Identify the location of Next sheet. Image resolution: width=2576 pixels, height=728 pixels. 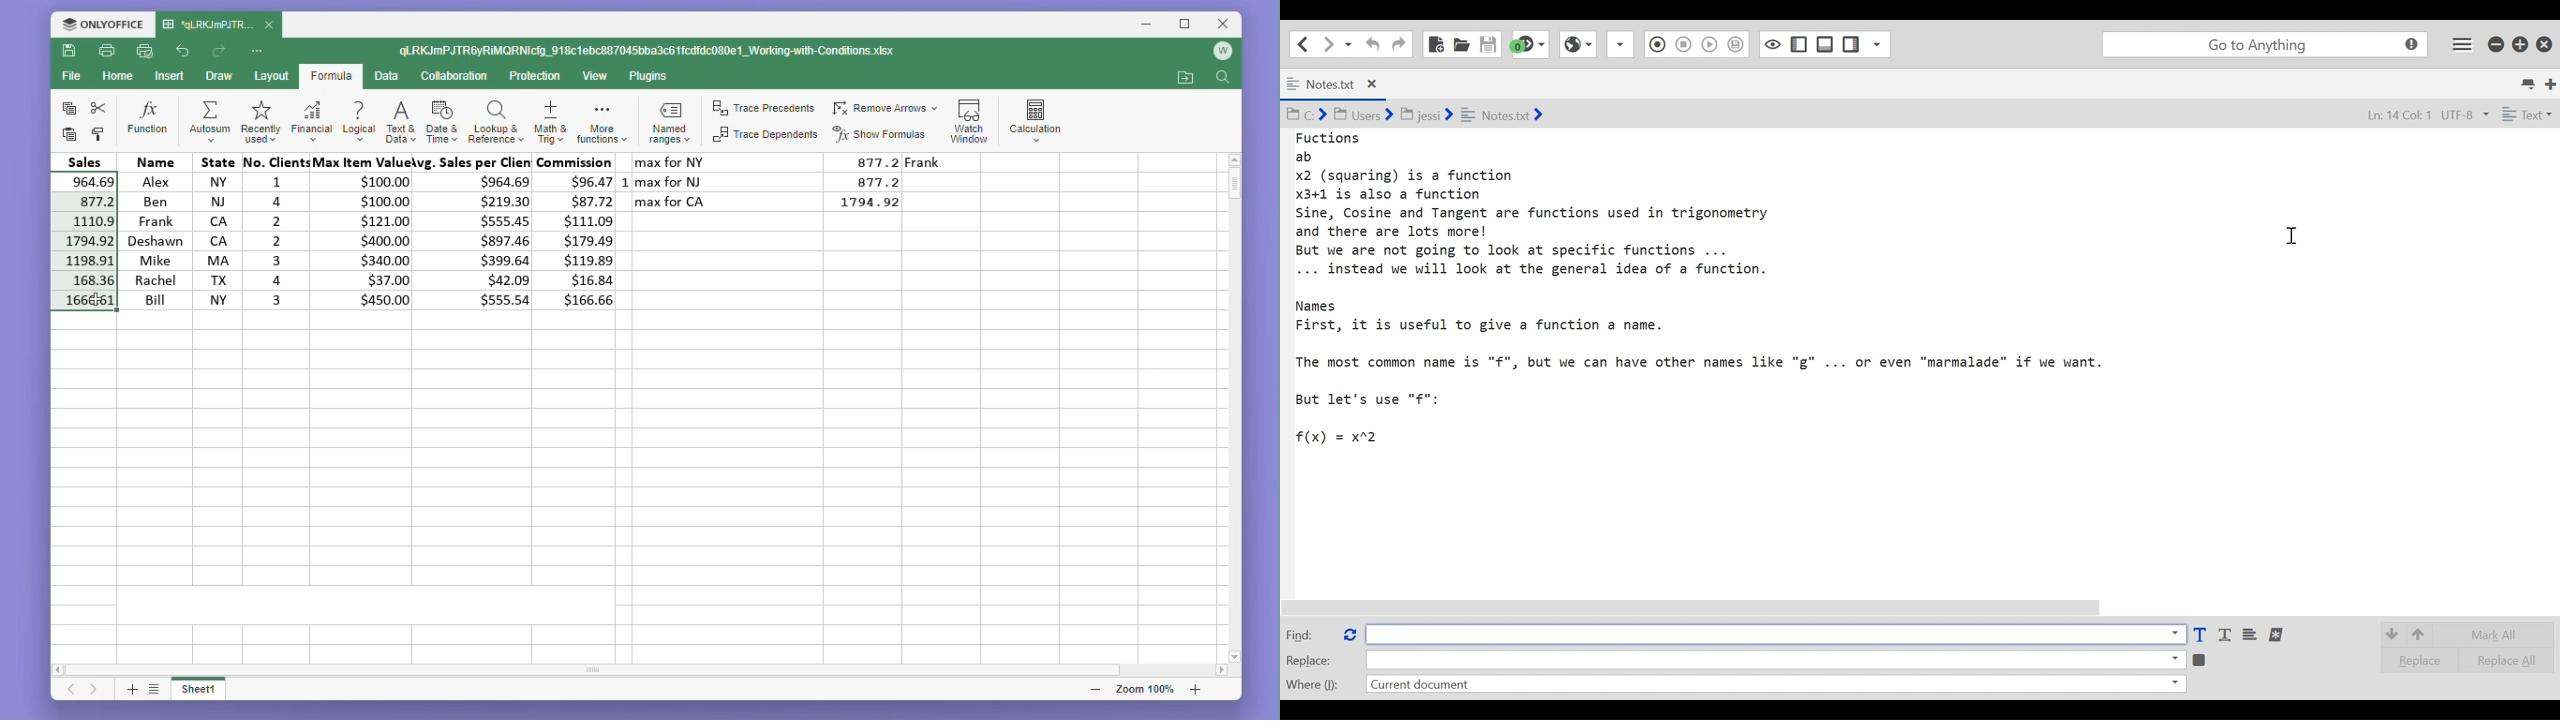
(95, 691).